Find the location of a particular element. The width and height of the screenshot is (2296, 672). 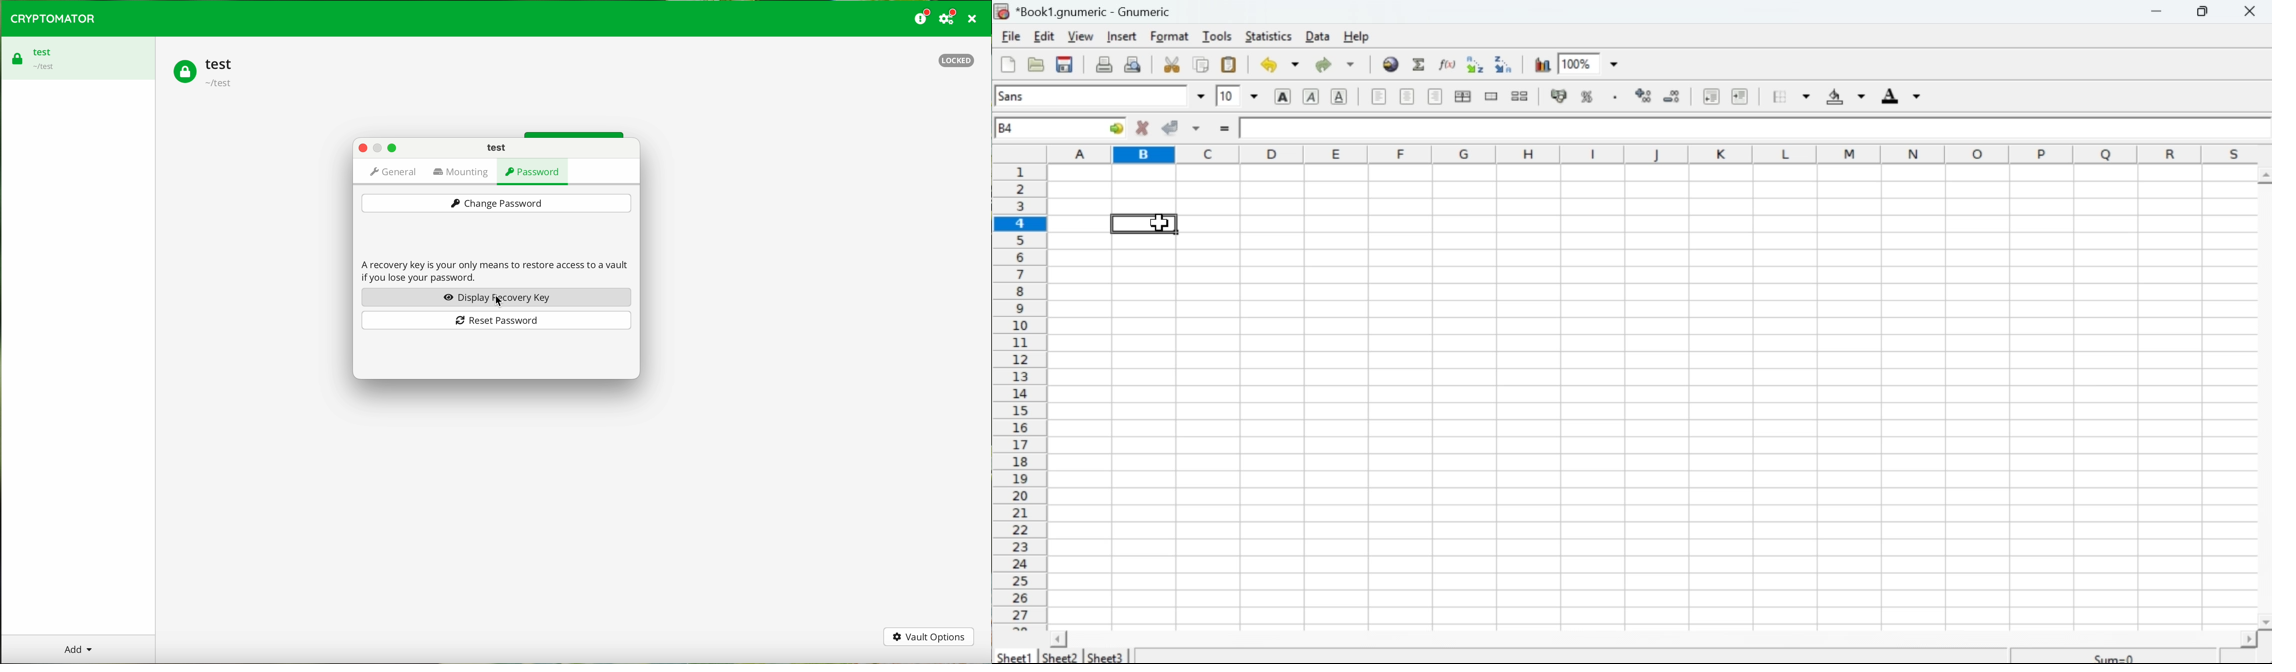

Sheet 1 is located at coordinates (1016, 656).